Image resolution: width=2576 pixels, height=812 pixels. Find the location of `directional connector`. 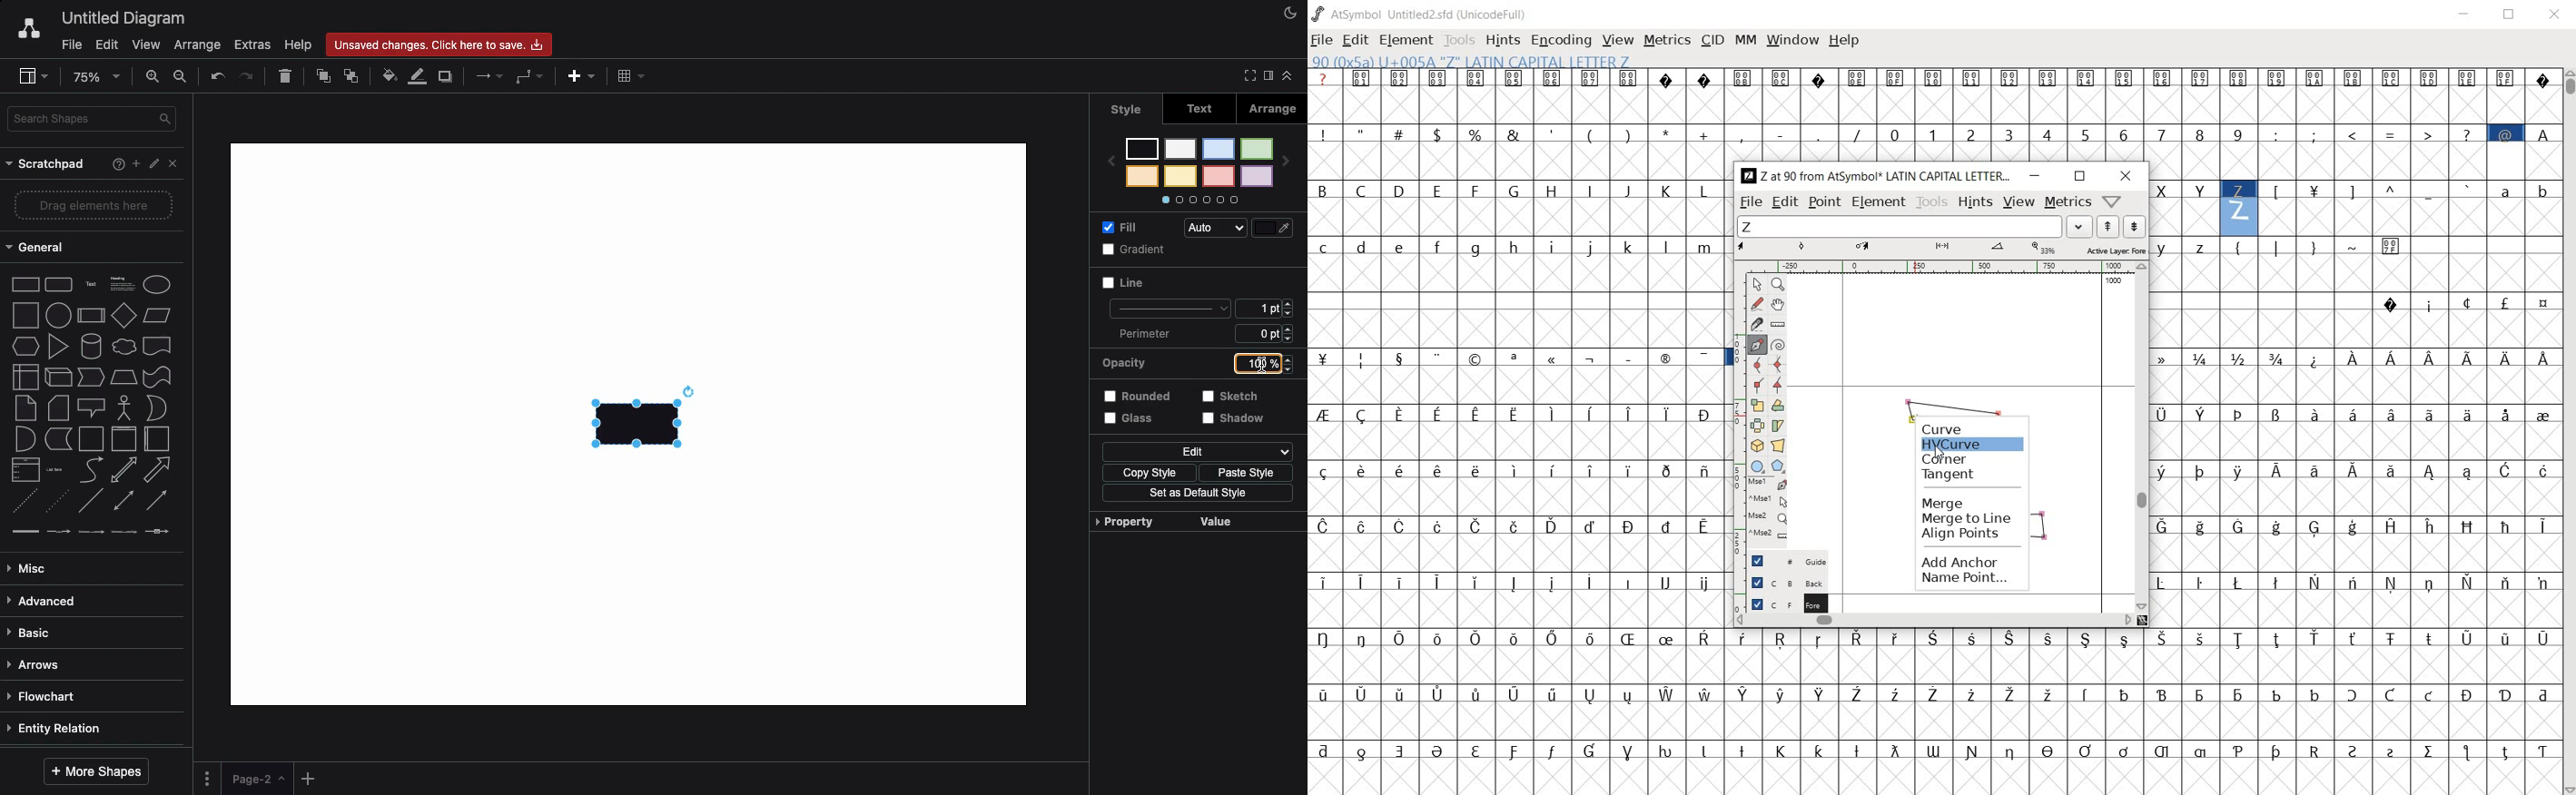

directional connector is located at coordinates (157, 499).